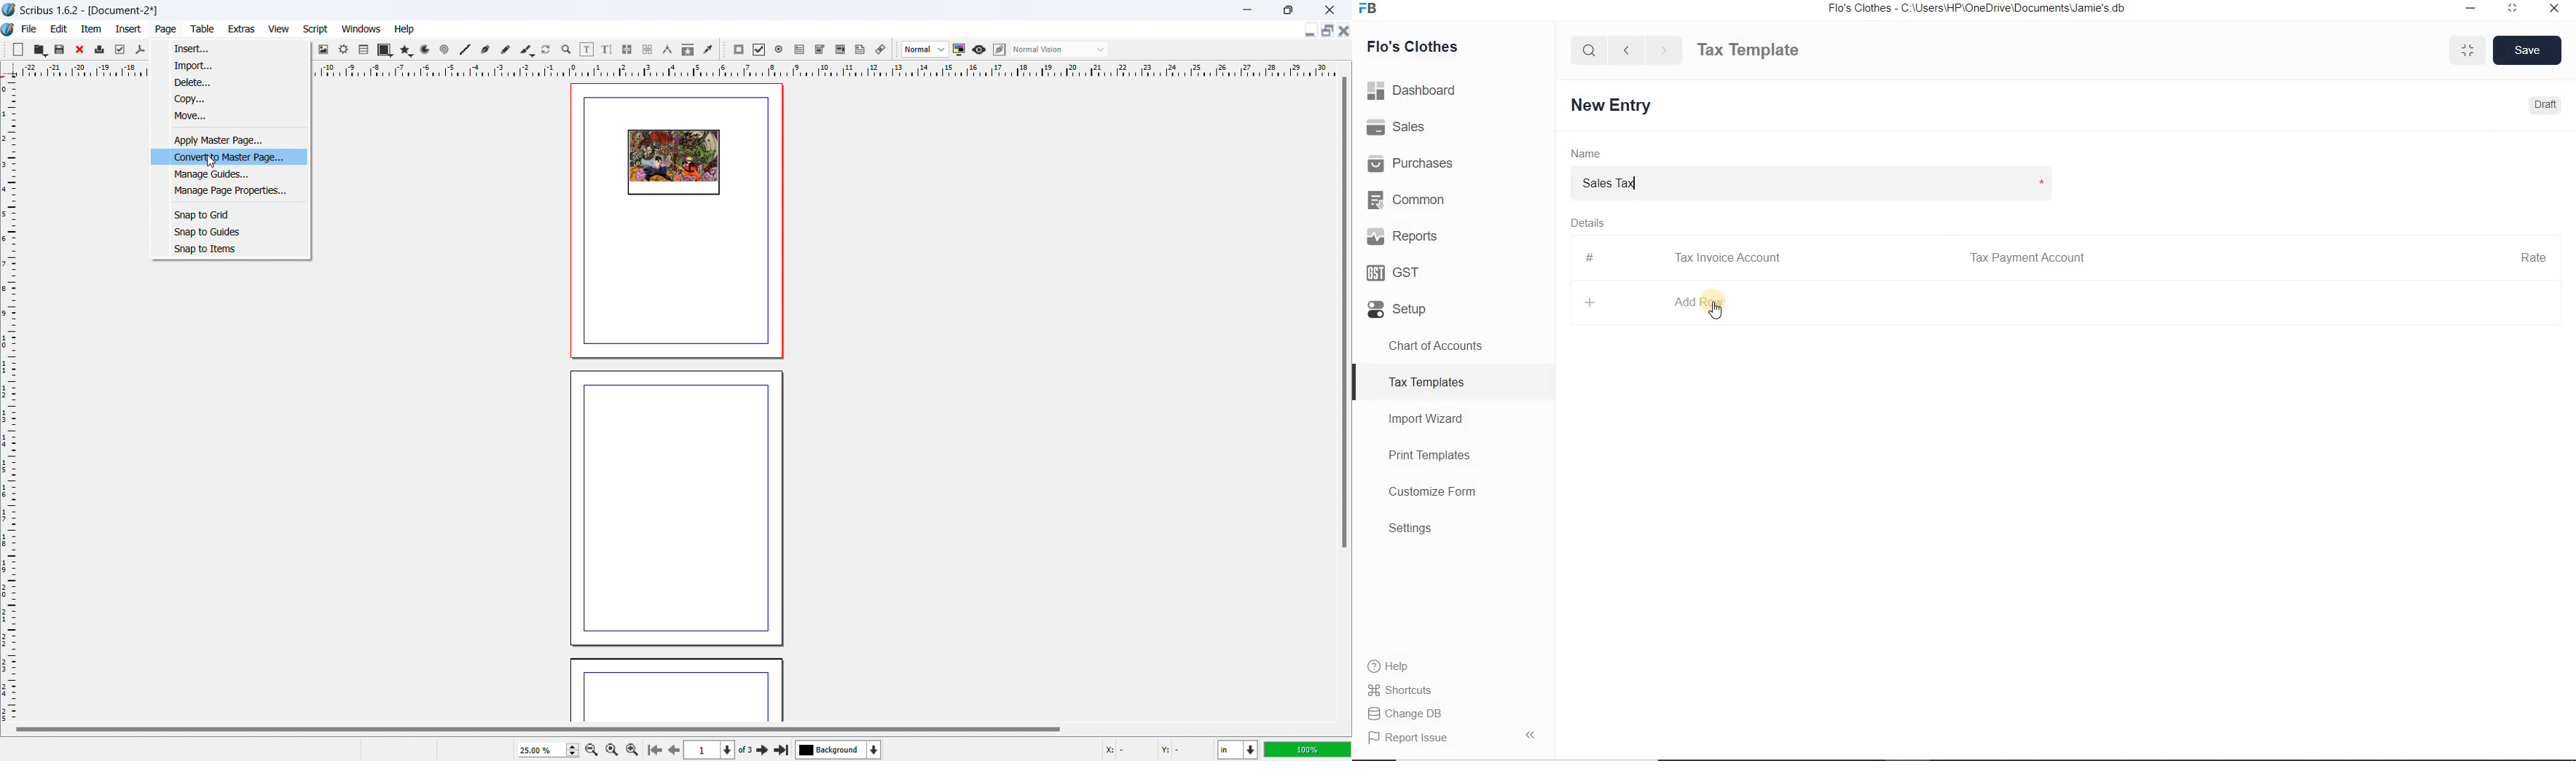 The height and width of the screenshot is (784, 2576). What do you see at coordinates (316, 30) in the screenshot?
I see `script` at bounding box center [316, 30].